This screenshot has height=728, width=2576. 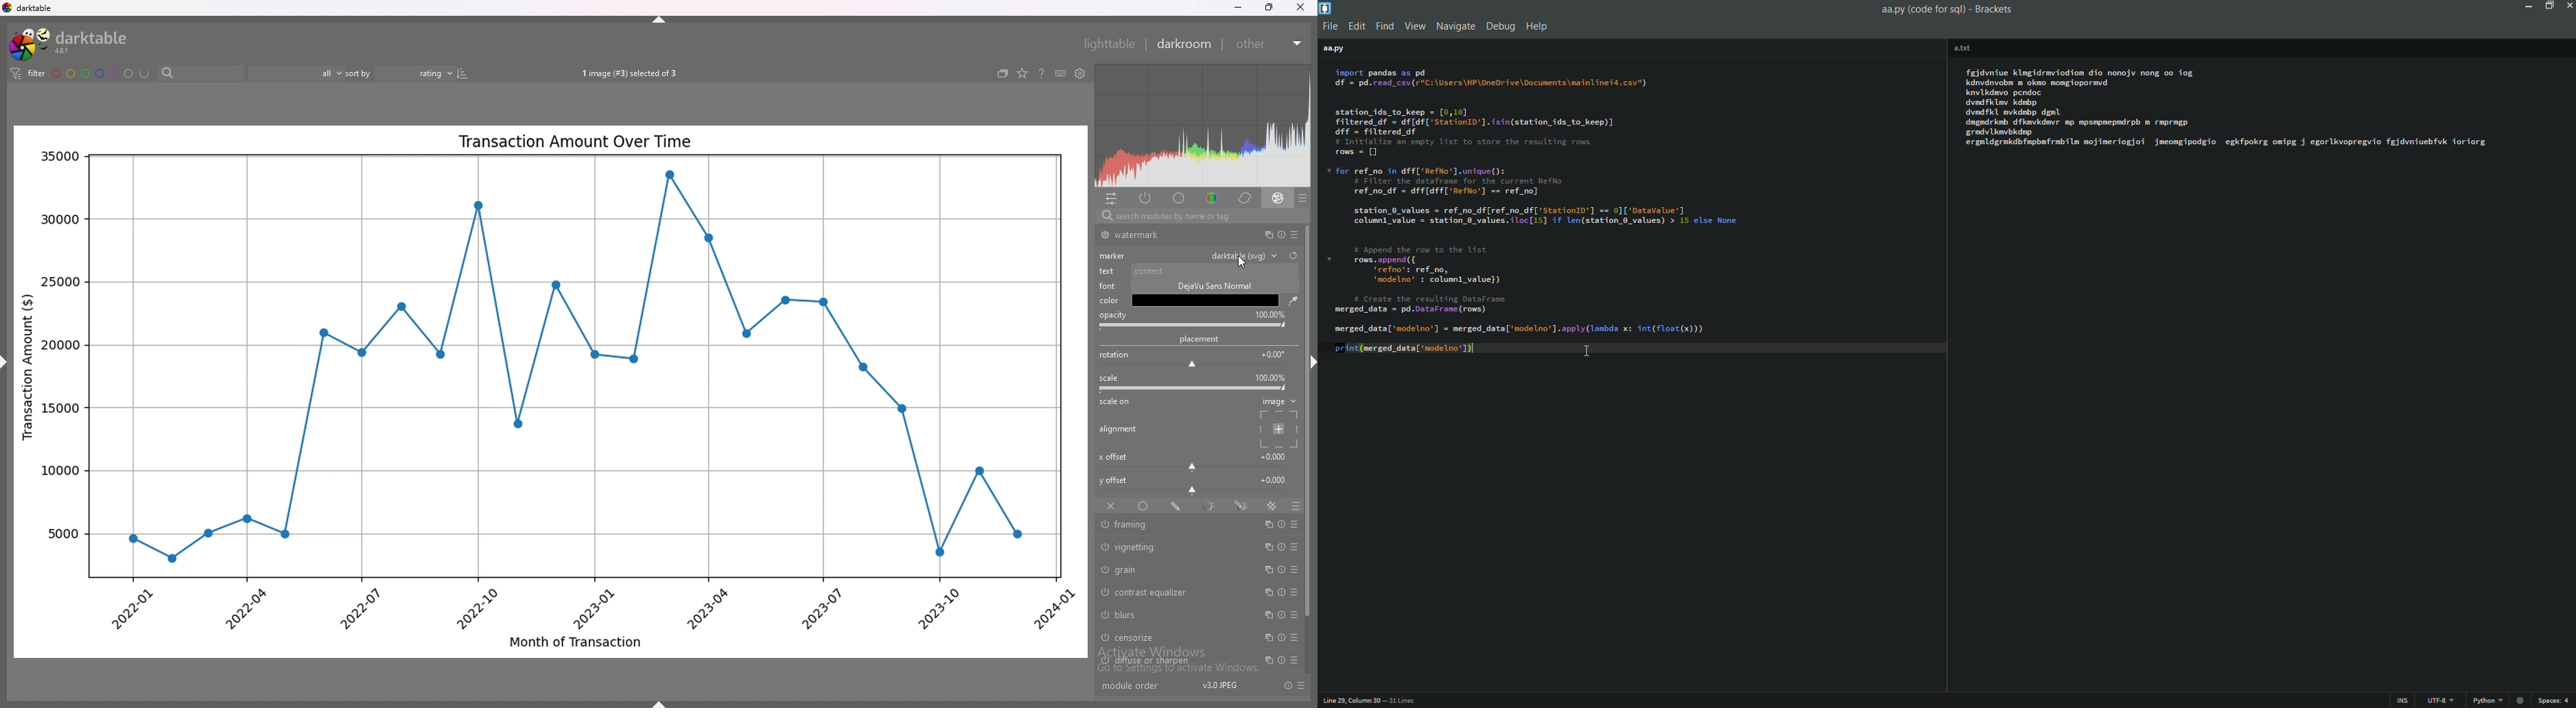 What do you see at coordinates (144, 74) in the screenshot?
I see `including color labels` at bounding box center [144, 74].